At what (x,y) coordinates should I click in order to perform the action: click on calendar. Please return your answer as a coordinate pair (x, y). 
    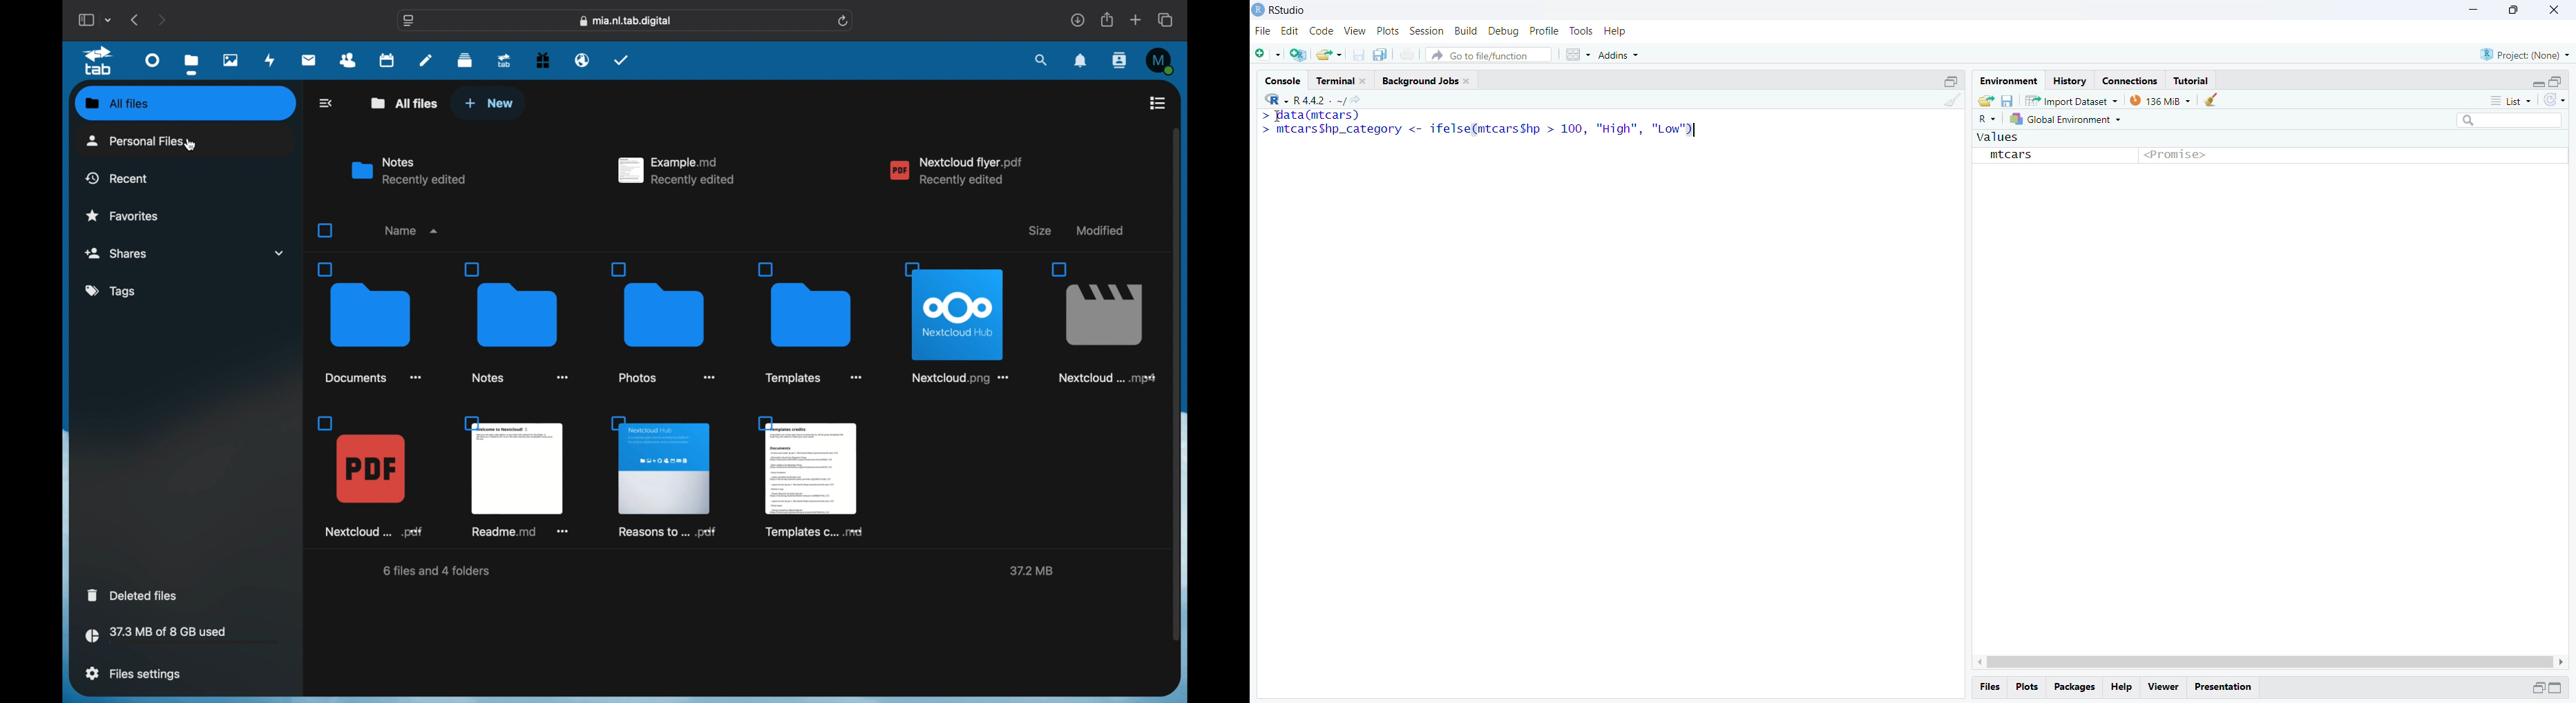
    Looking at the image, I should click on (387, 59).